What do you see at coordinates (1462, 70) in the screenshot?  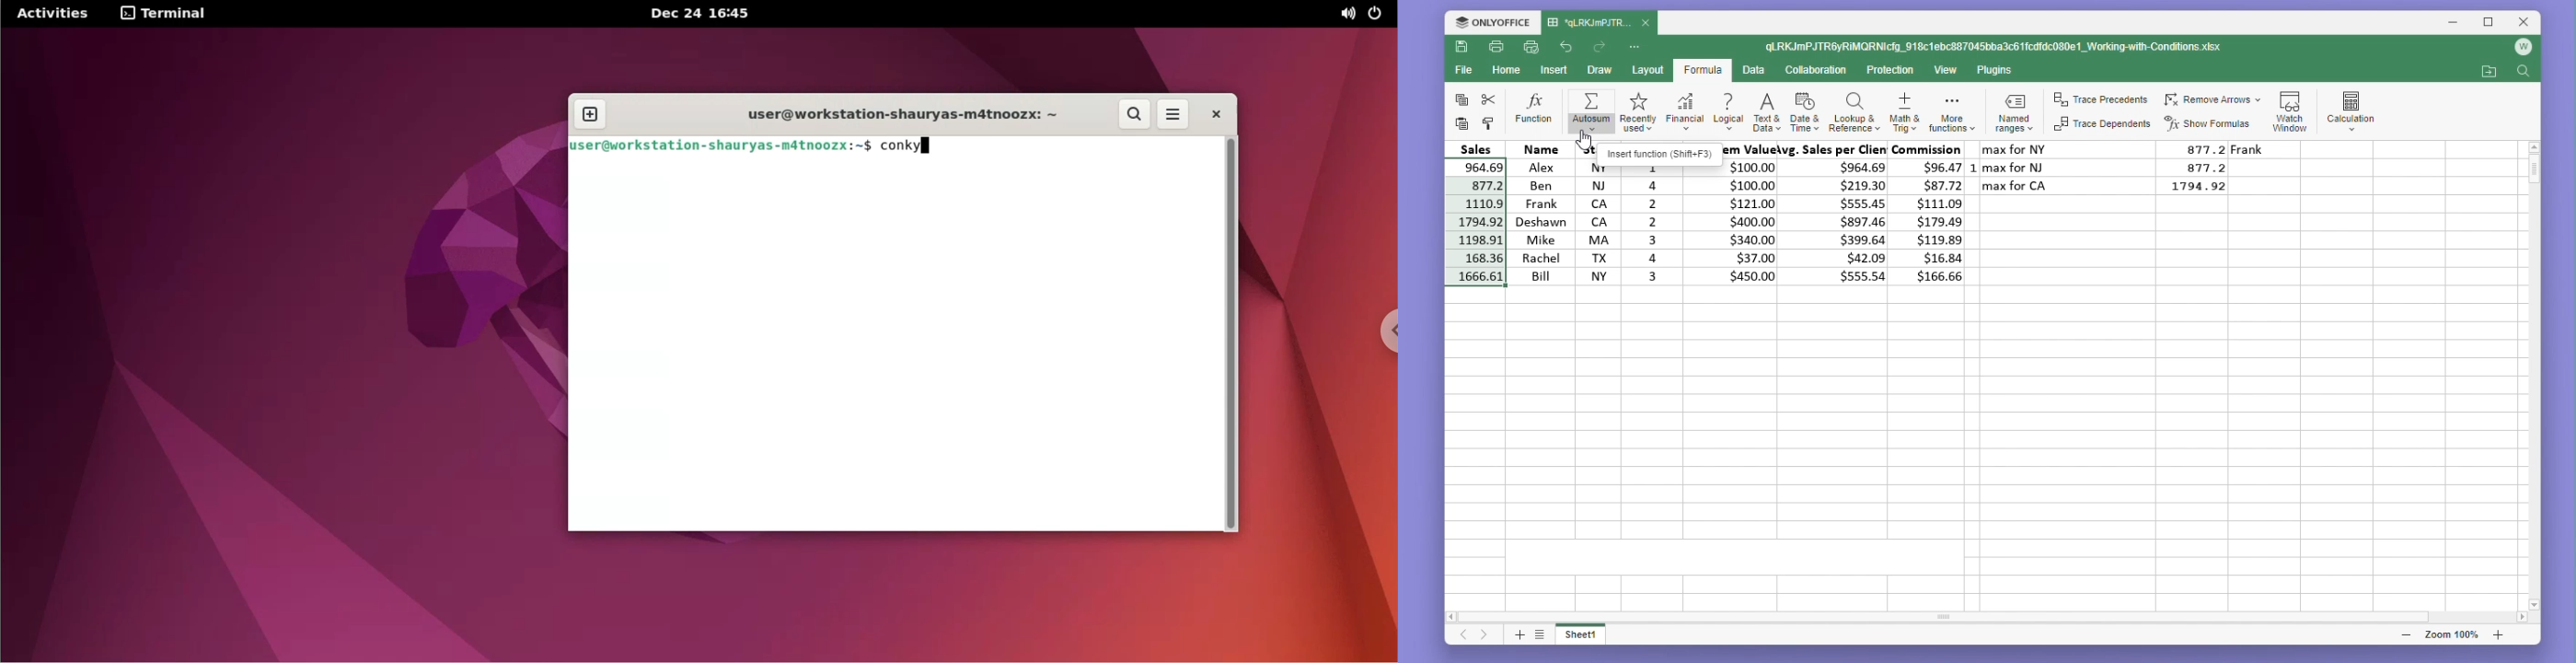 I see `File` at bounding box center [1462, 70].